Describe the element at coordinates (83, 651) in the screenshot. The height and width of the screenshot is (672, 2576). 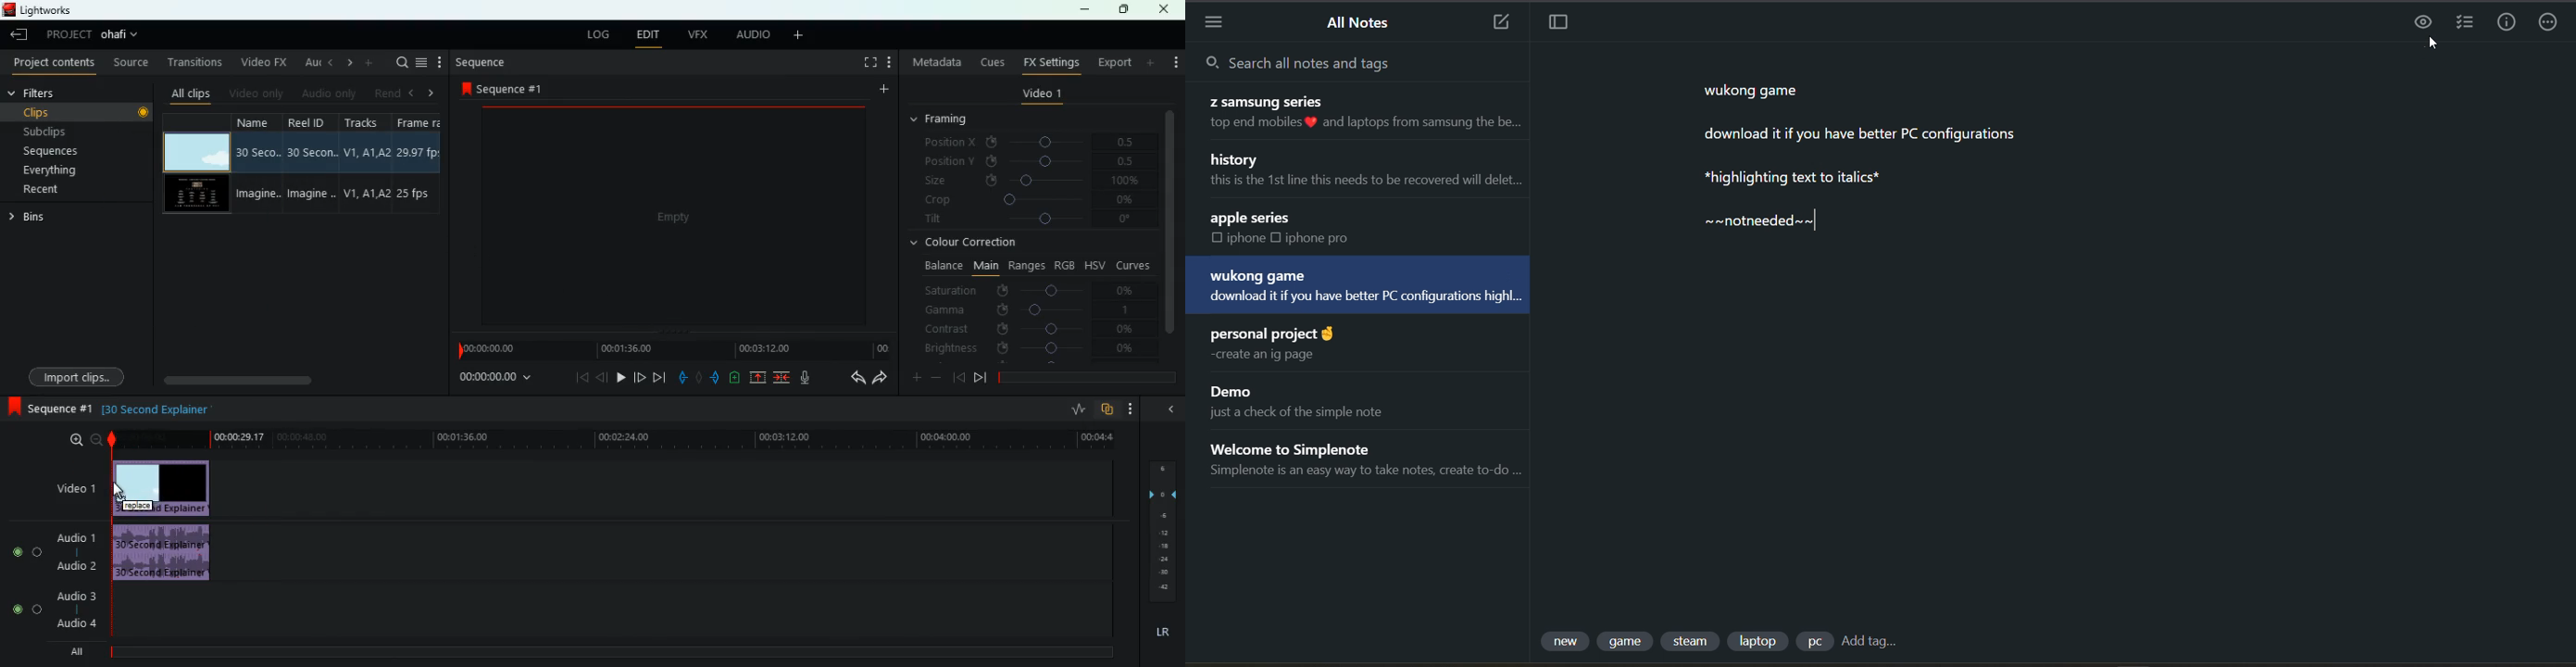
I see `all` at that location.